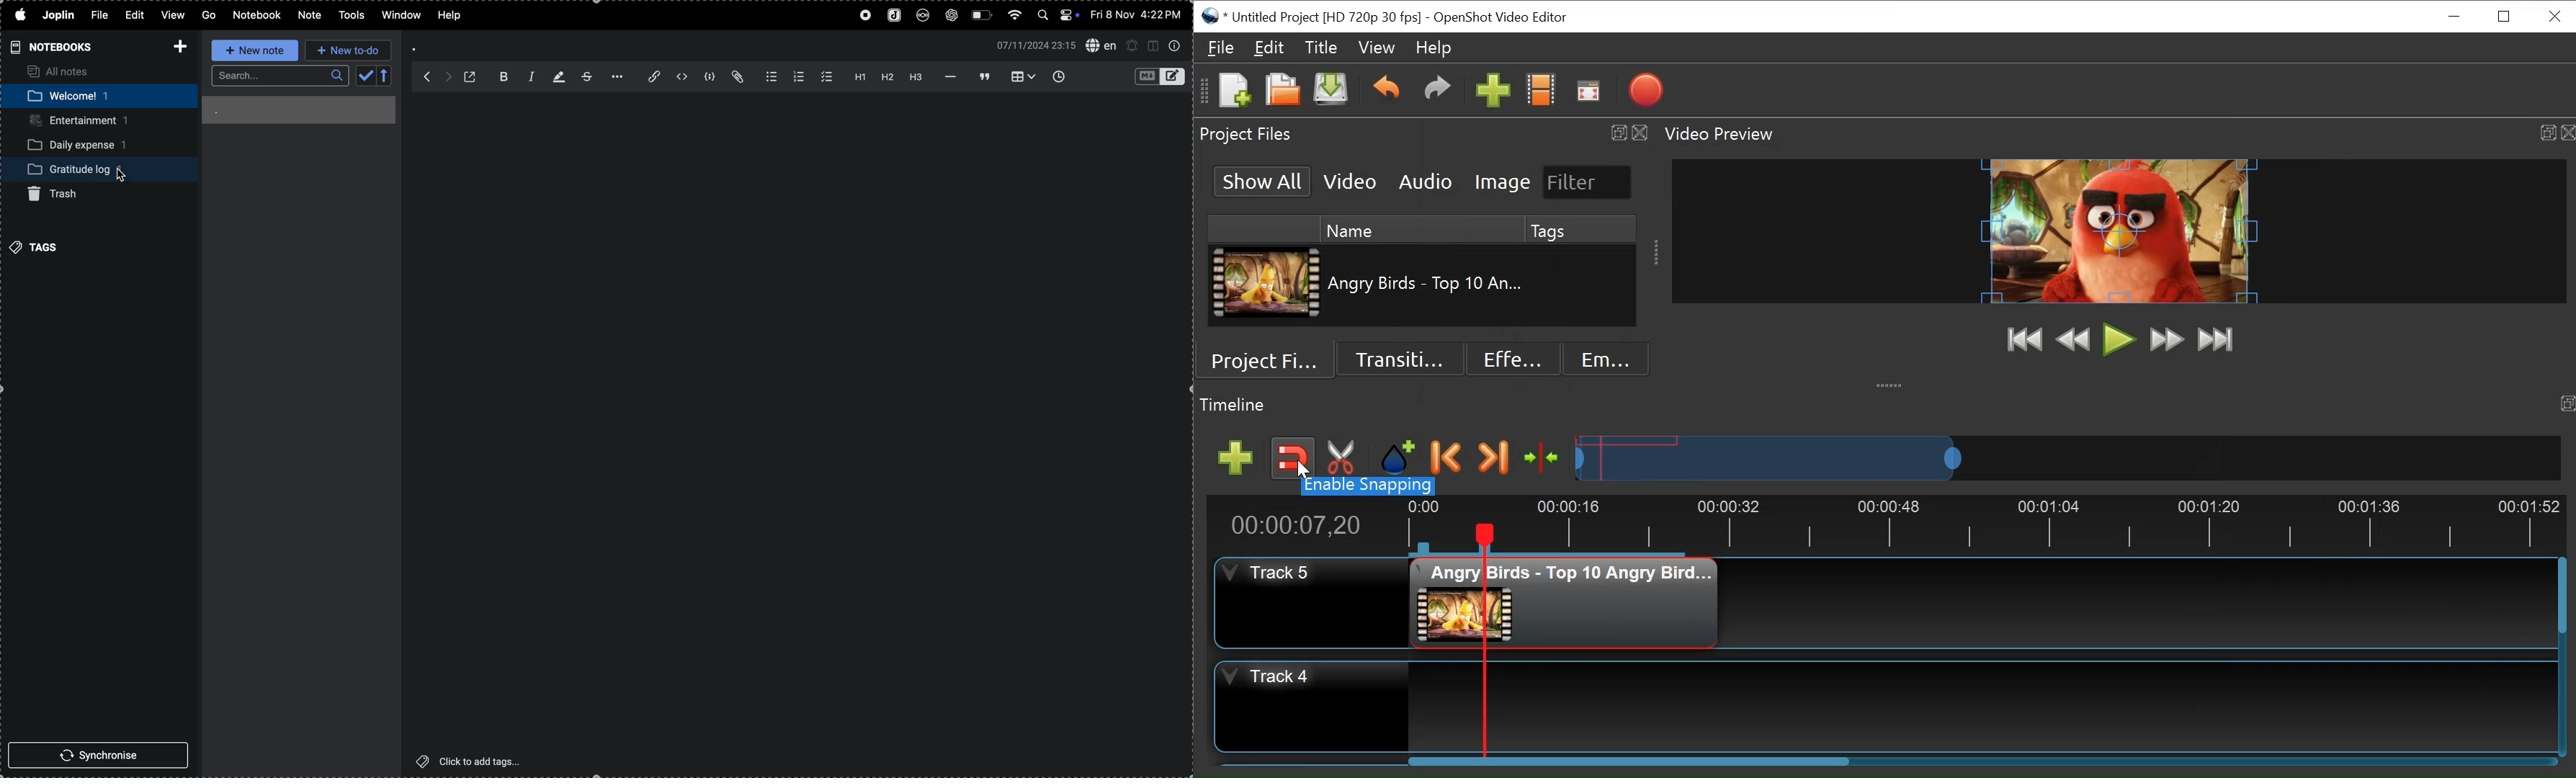 The height and width of the screenshot is (784, 2576). Describe the element at coordinates (86, 145) in the screenshot. I see `daily expense` at that location.